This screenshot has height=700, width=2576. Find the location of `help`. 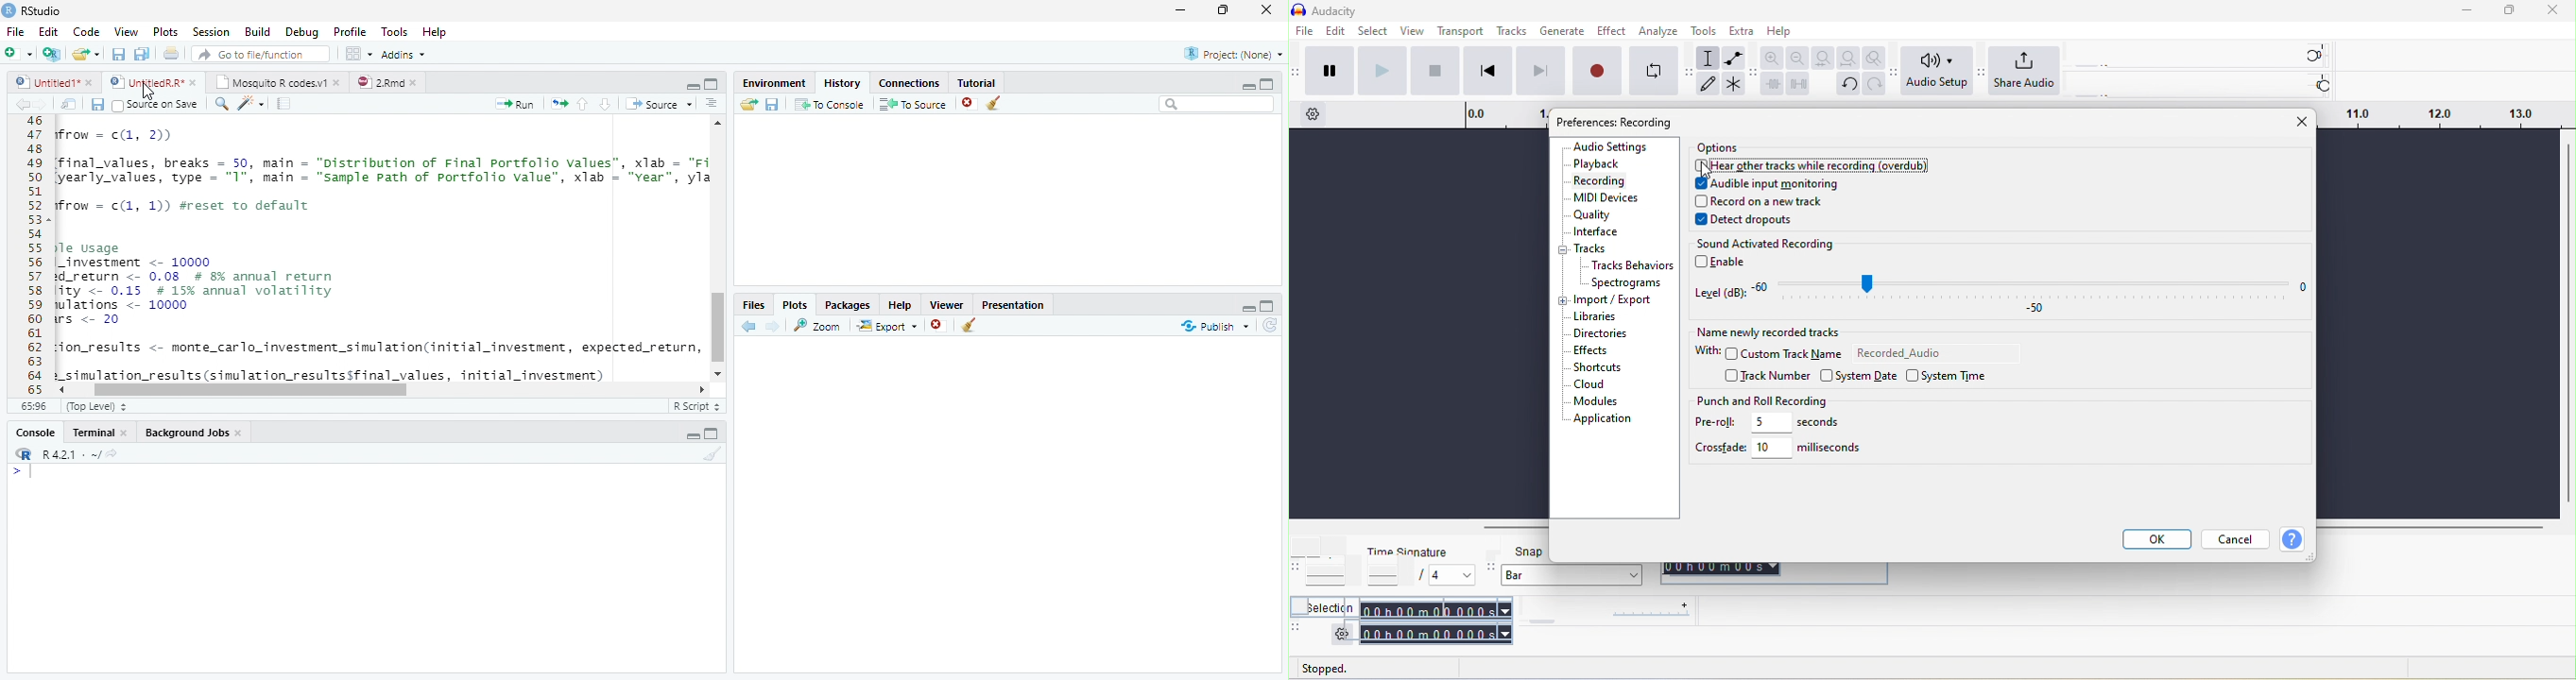

help is located at coordinates (2291, 539).